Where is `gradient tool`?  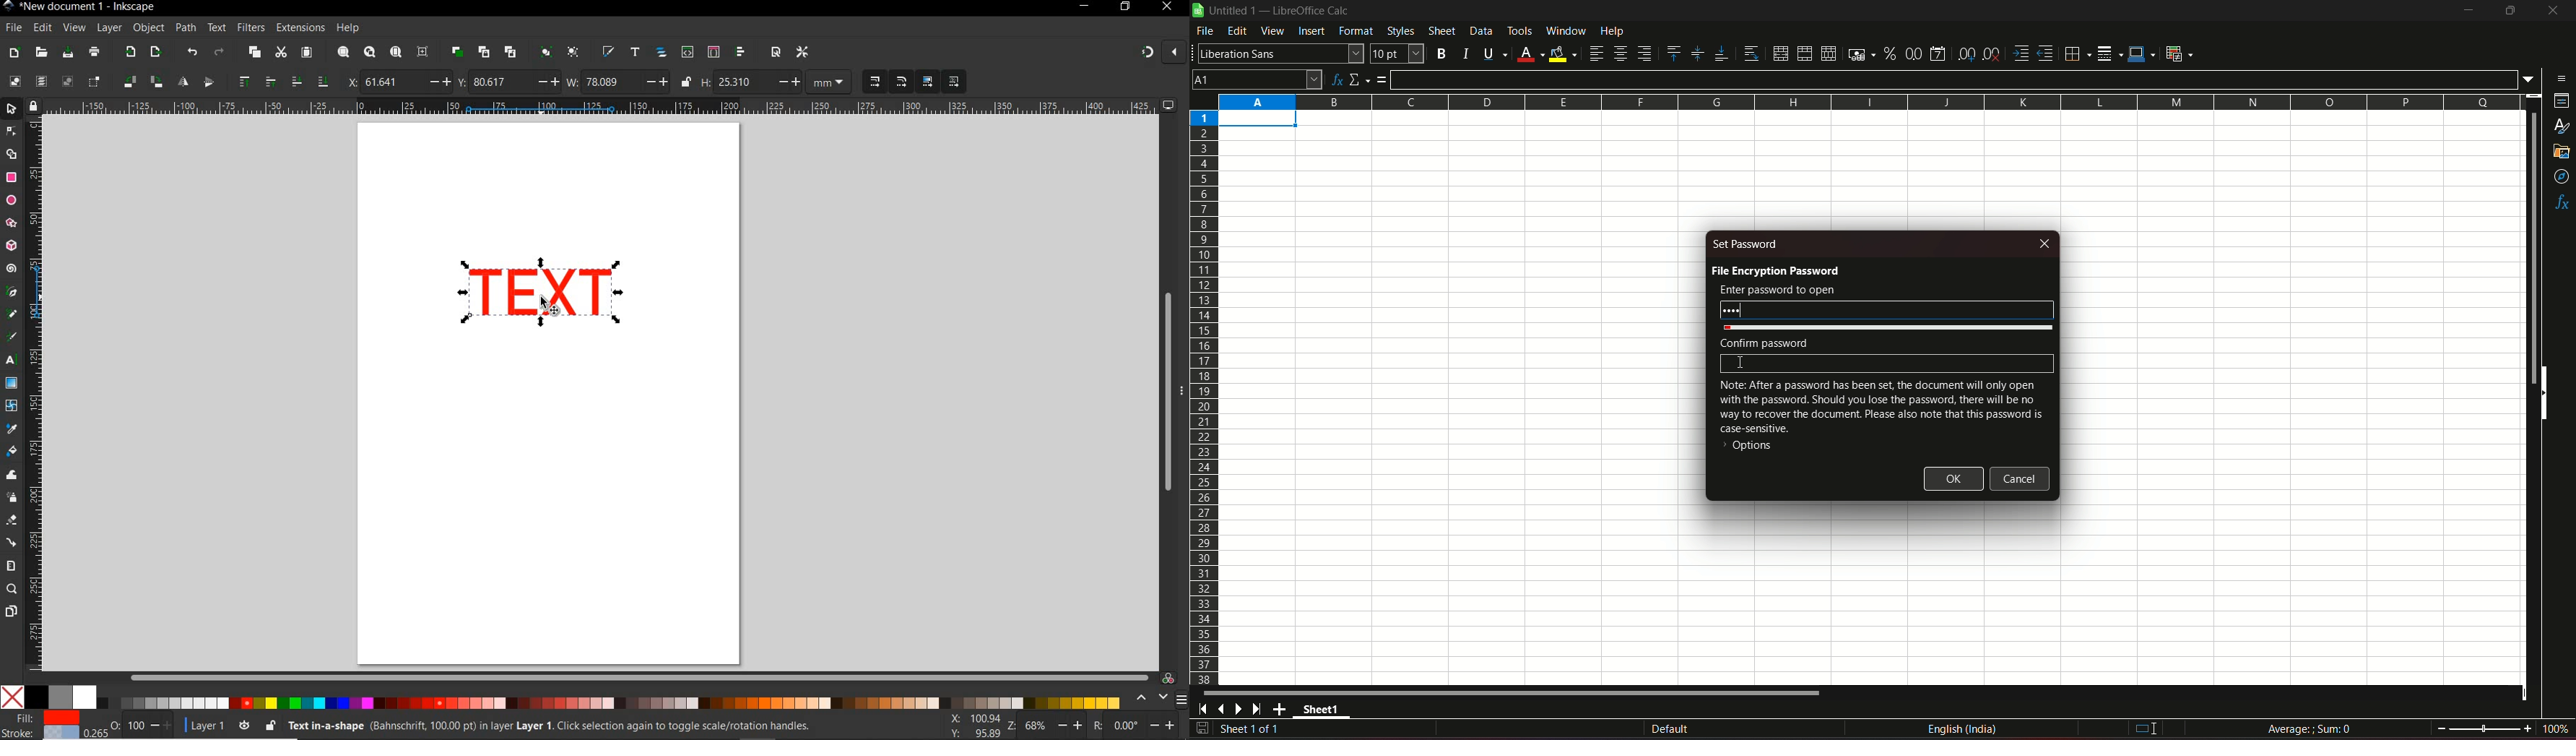 gradient tool is located at coordinates (11, 383).